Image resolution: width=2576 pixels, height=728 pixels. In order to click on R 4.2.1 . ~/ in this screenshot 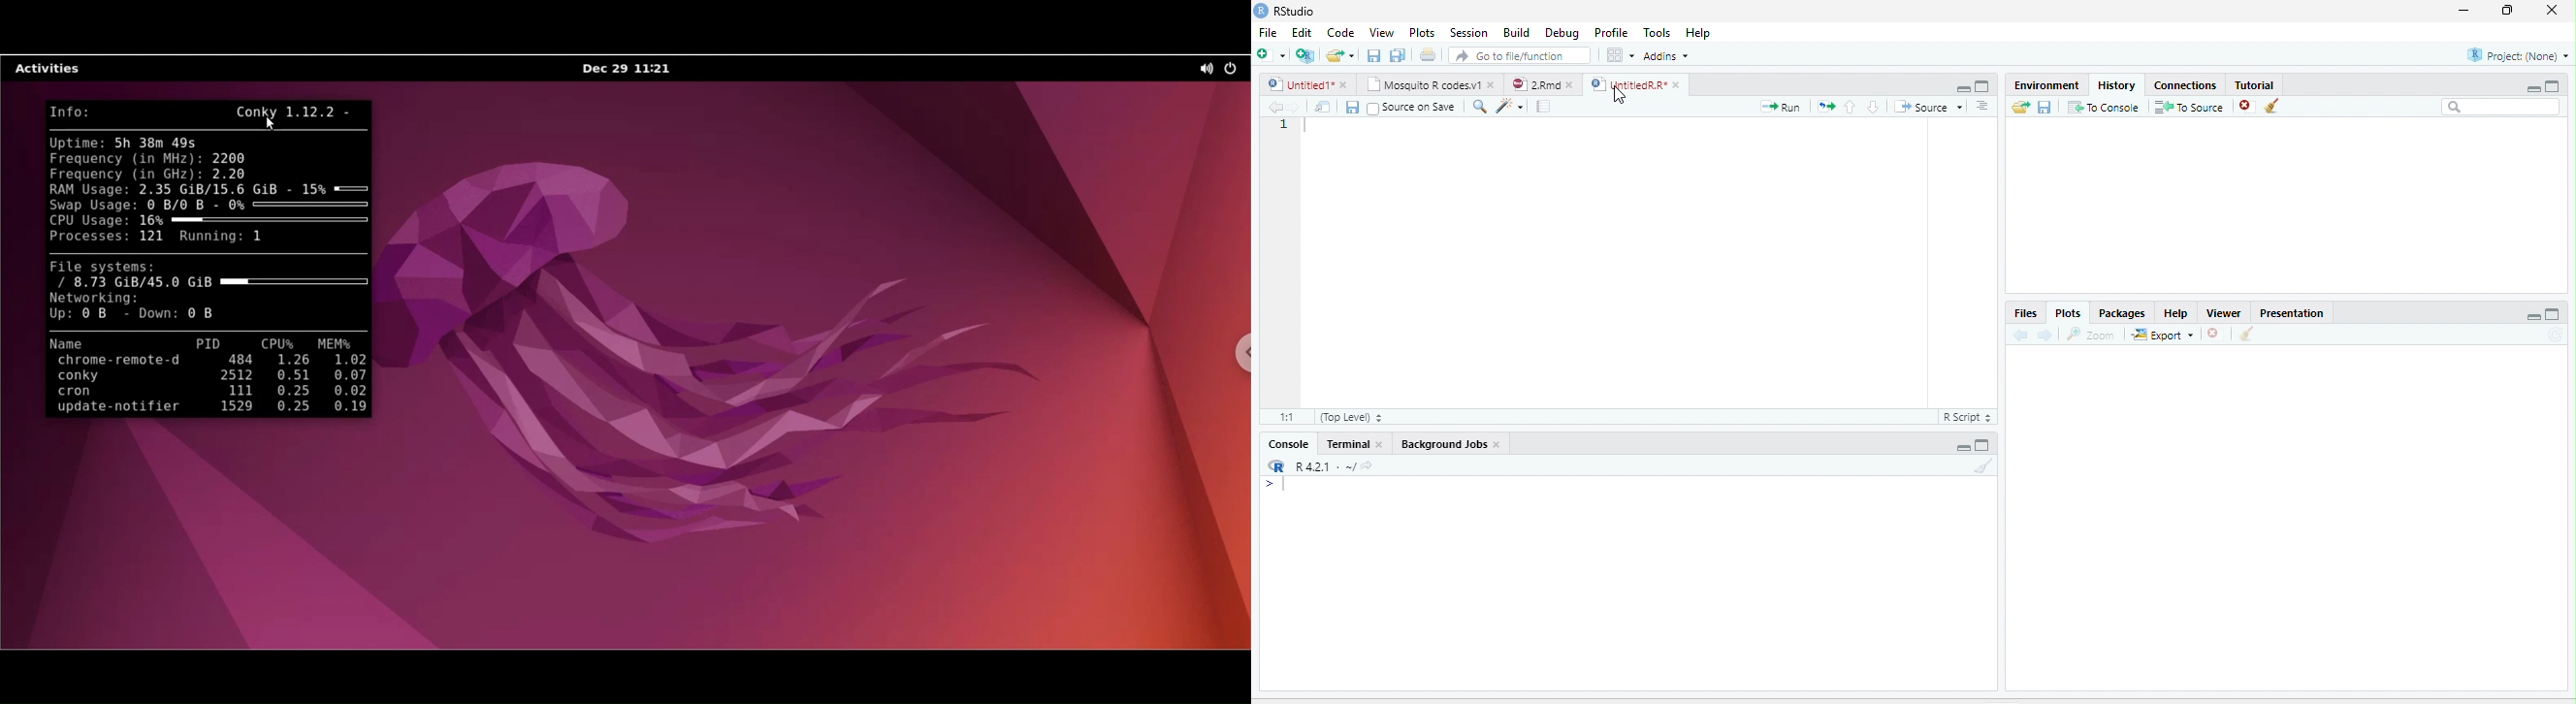, I will do `click(1325, 464)`.